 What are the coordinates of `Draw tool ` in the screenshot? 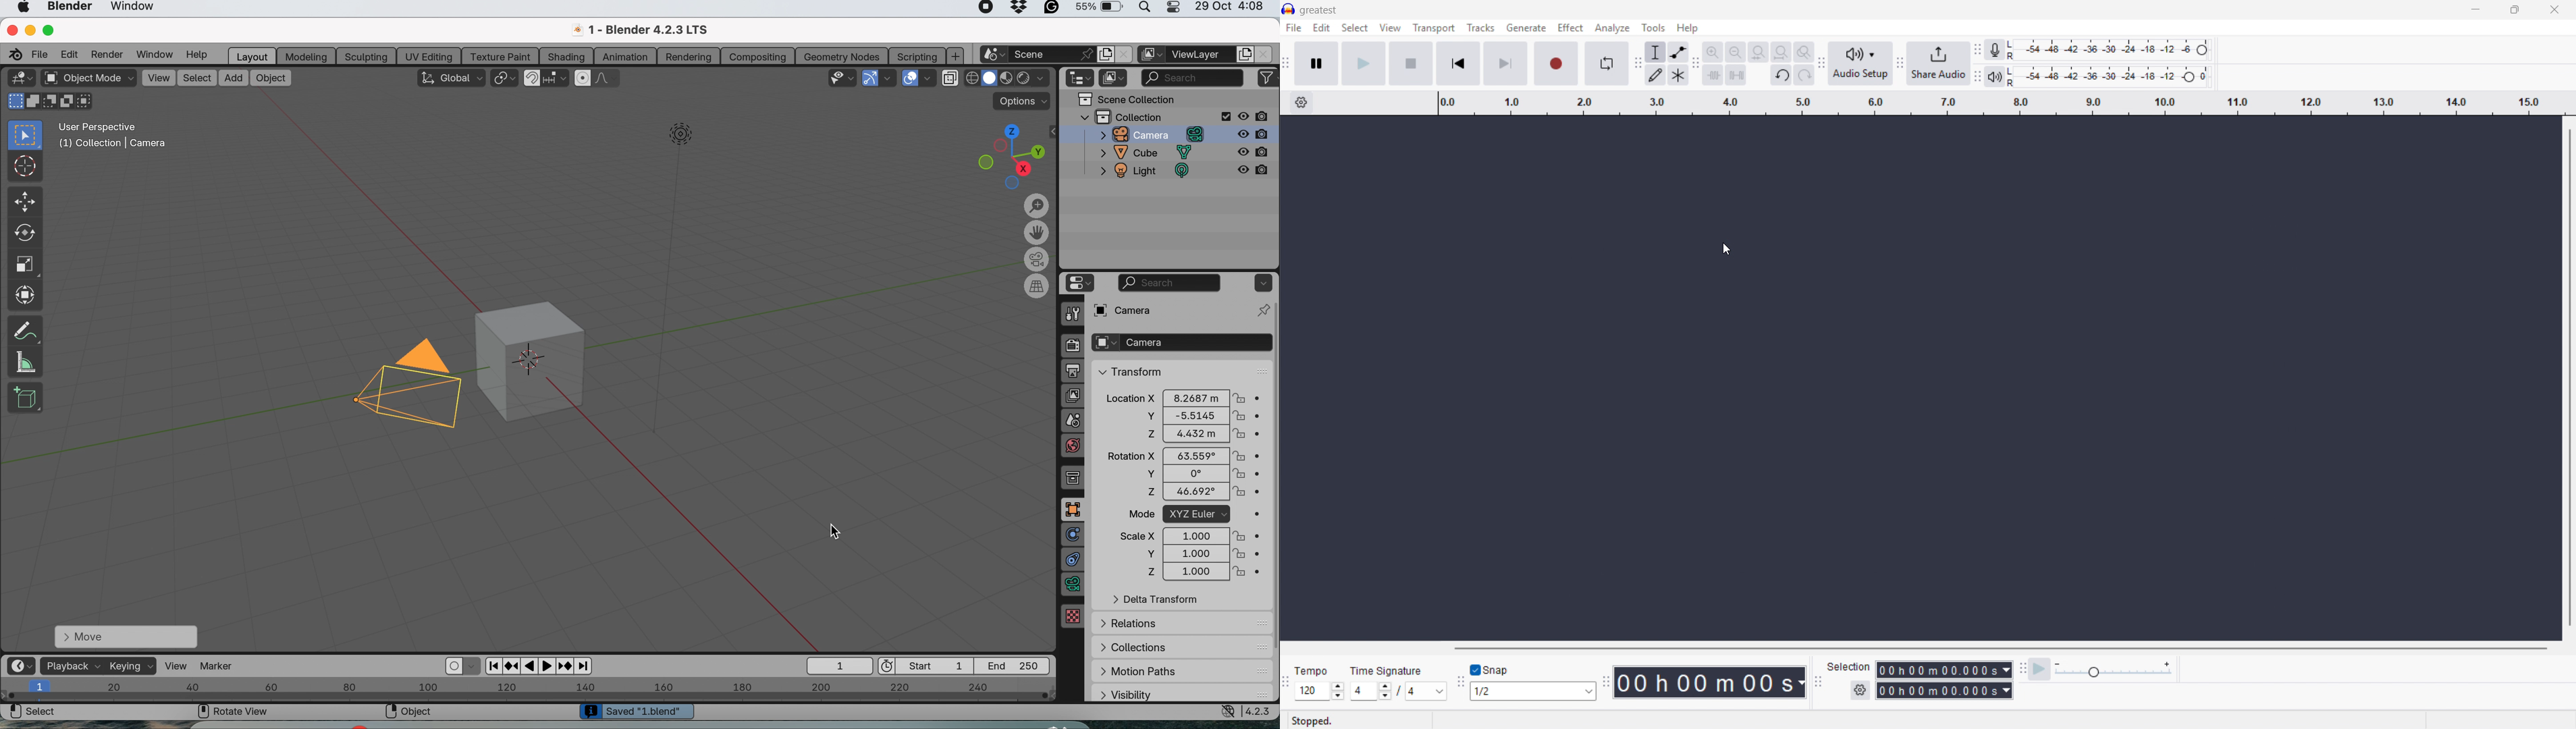 It's located at (1655, 75).